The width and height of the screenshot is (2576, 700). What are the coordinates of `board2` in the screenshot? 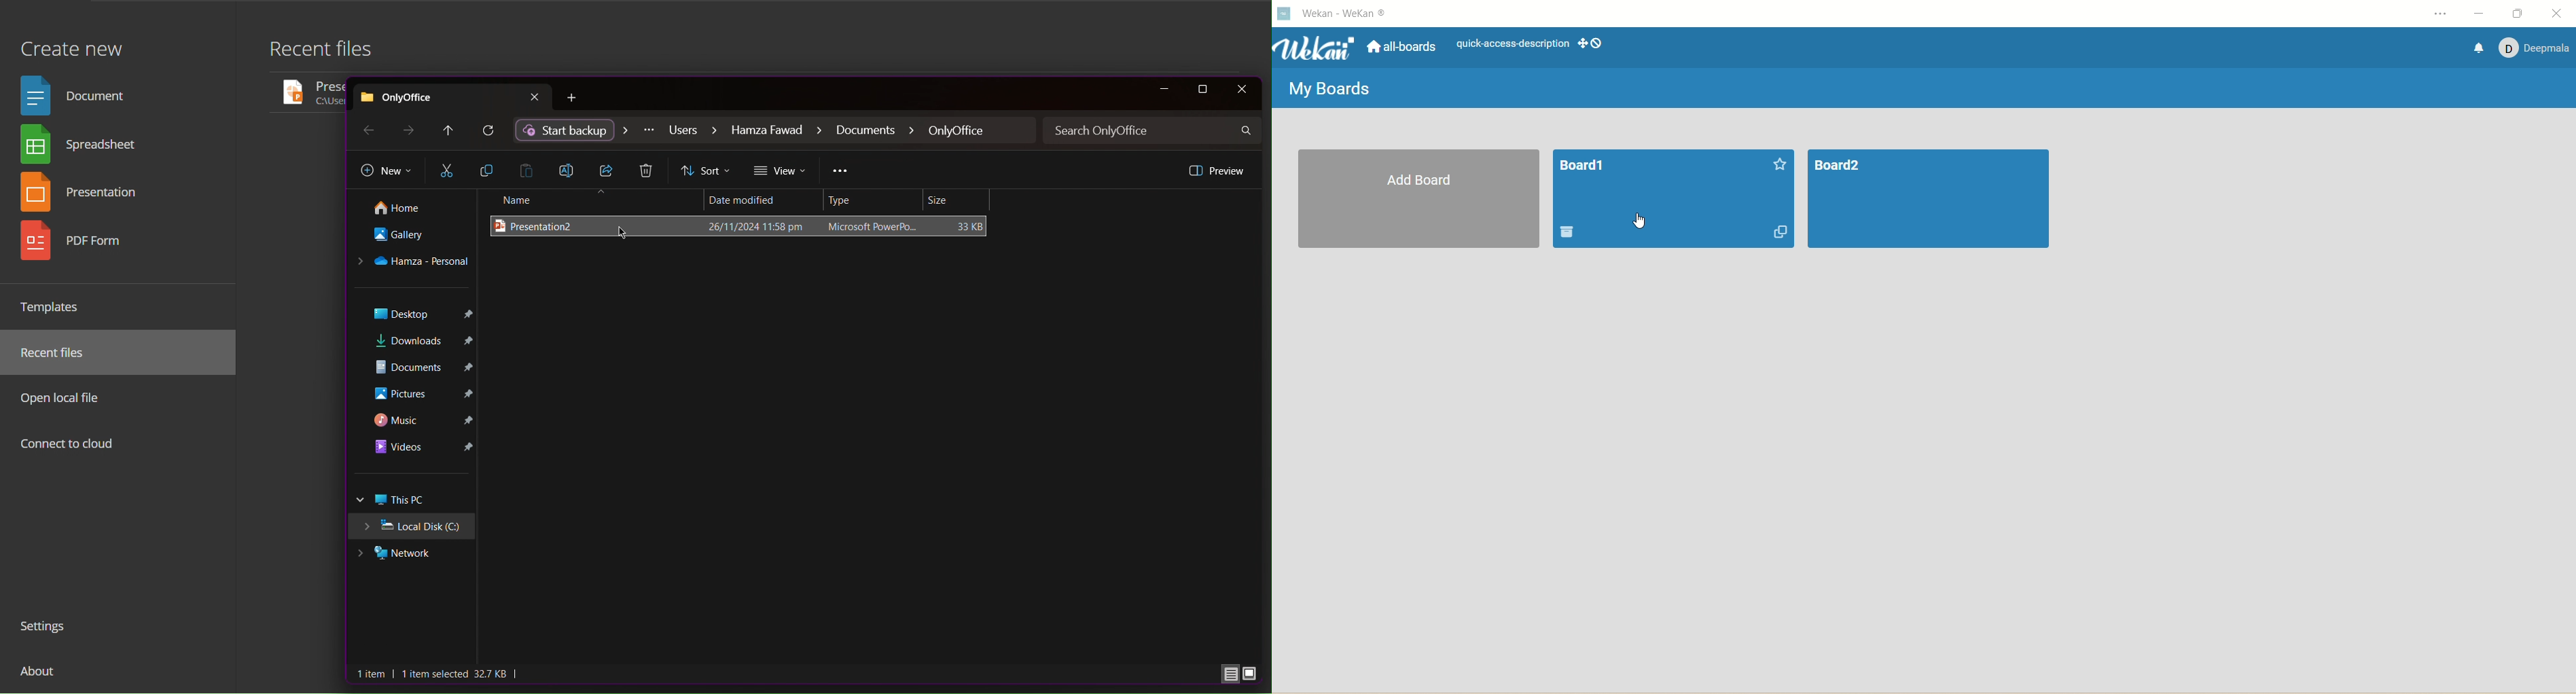 It's located at (1927, 199).